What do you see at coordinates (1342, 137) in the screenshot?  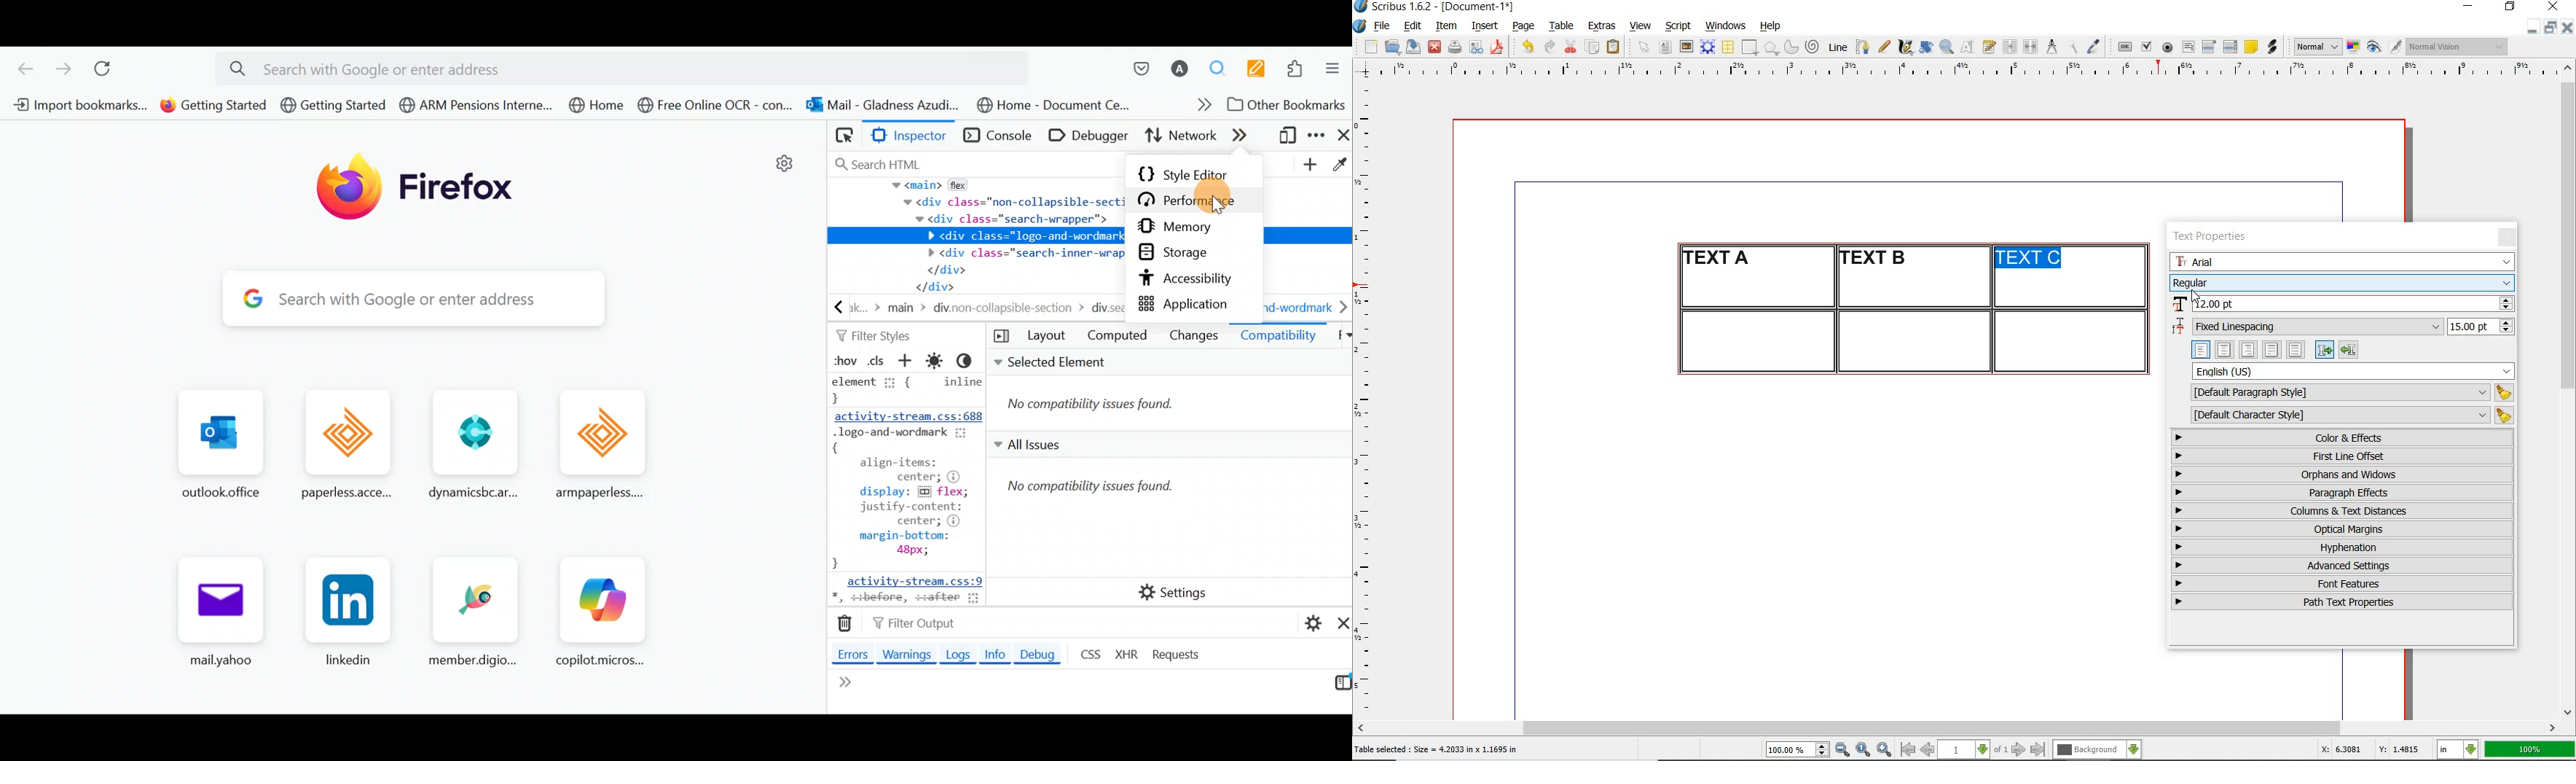 I see `Close developer tools` at bounding box center [1342, 137].